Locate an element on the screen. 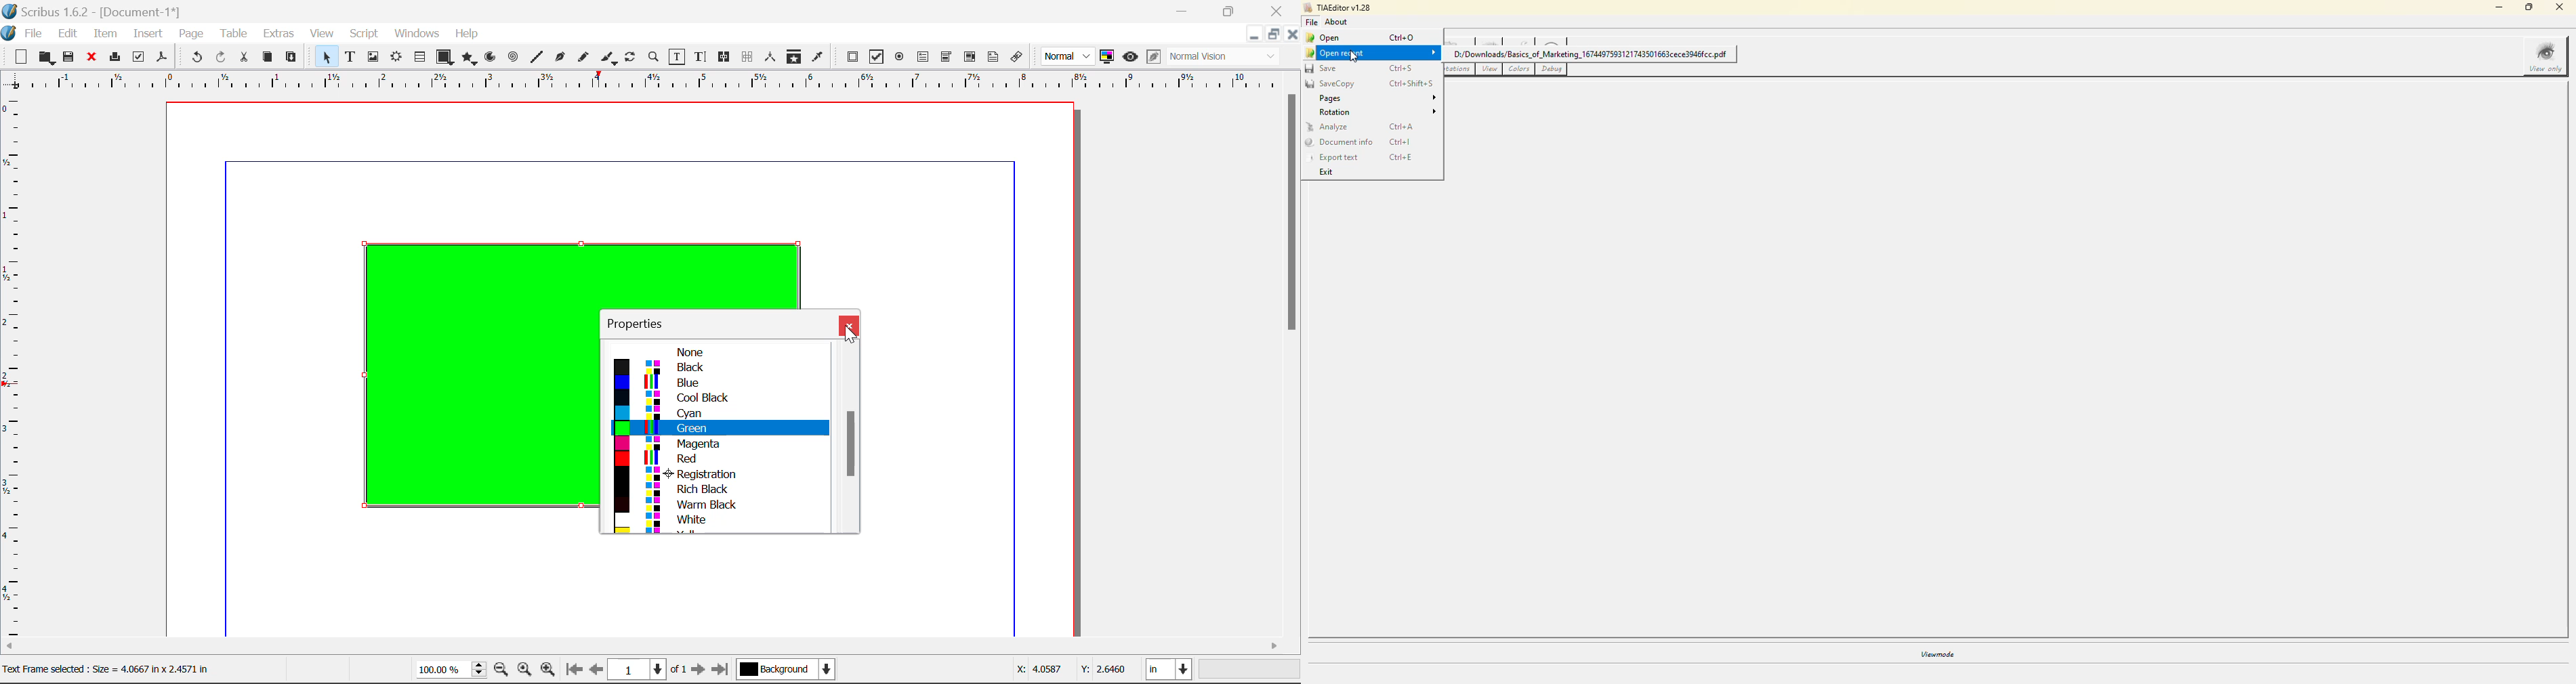  Cursor on Close is located at coordinates (849, 330).